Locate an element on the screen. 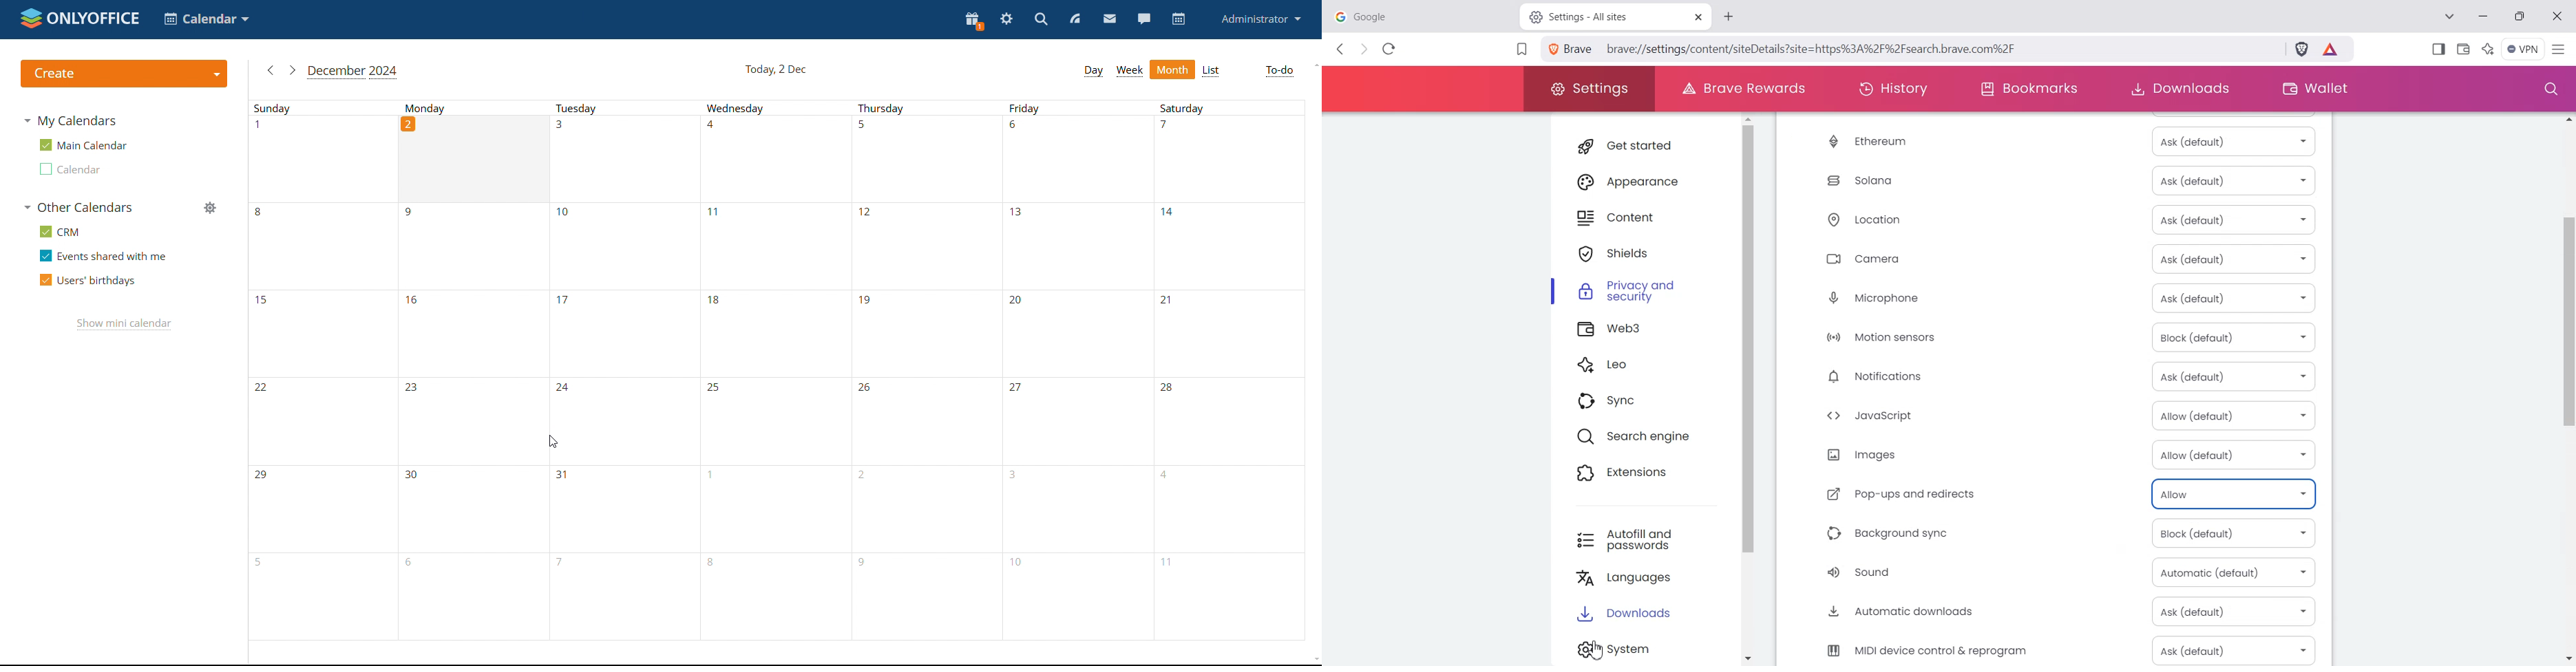 This screenshot has height=672, width=2576. Privacy and security is located at coordinates (1645, 294).